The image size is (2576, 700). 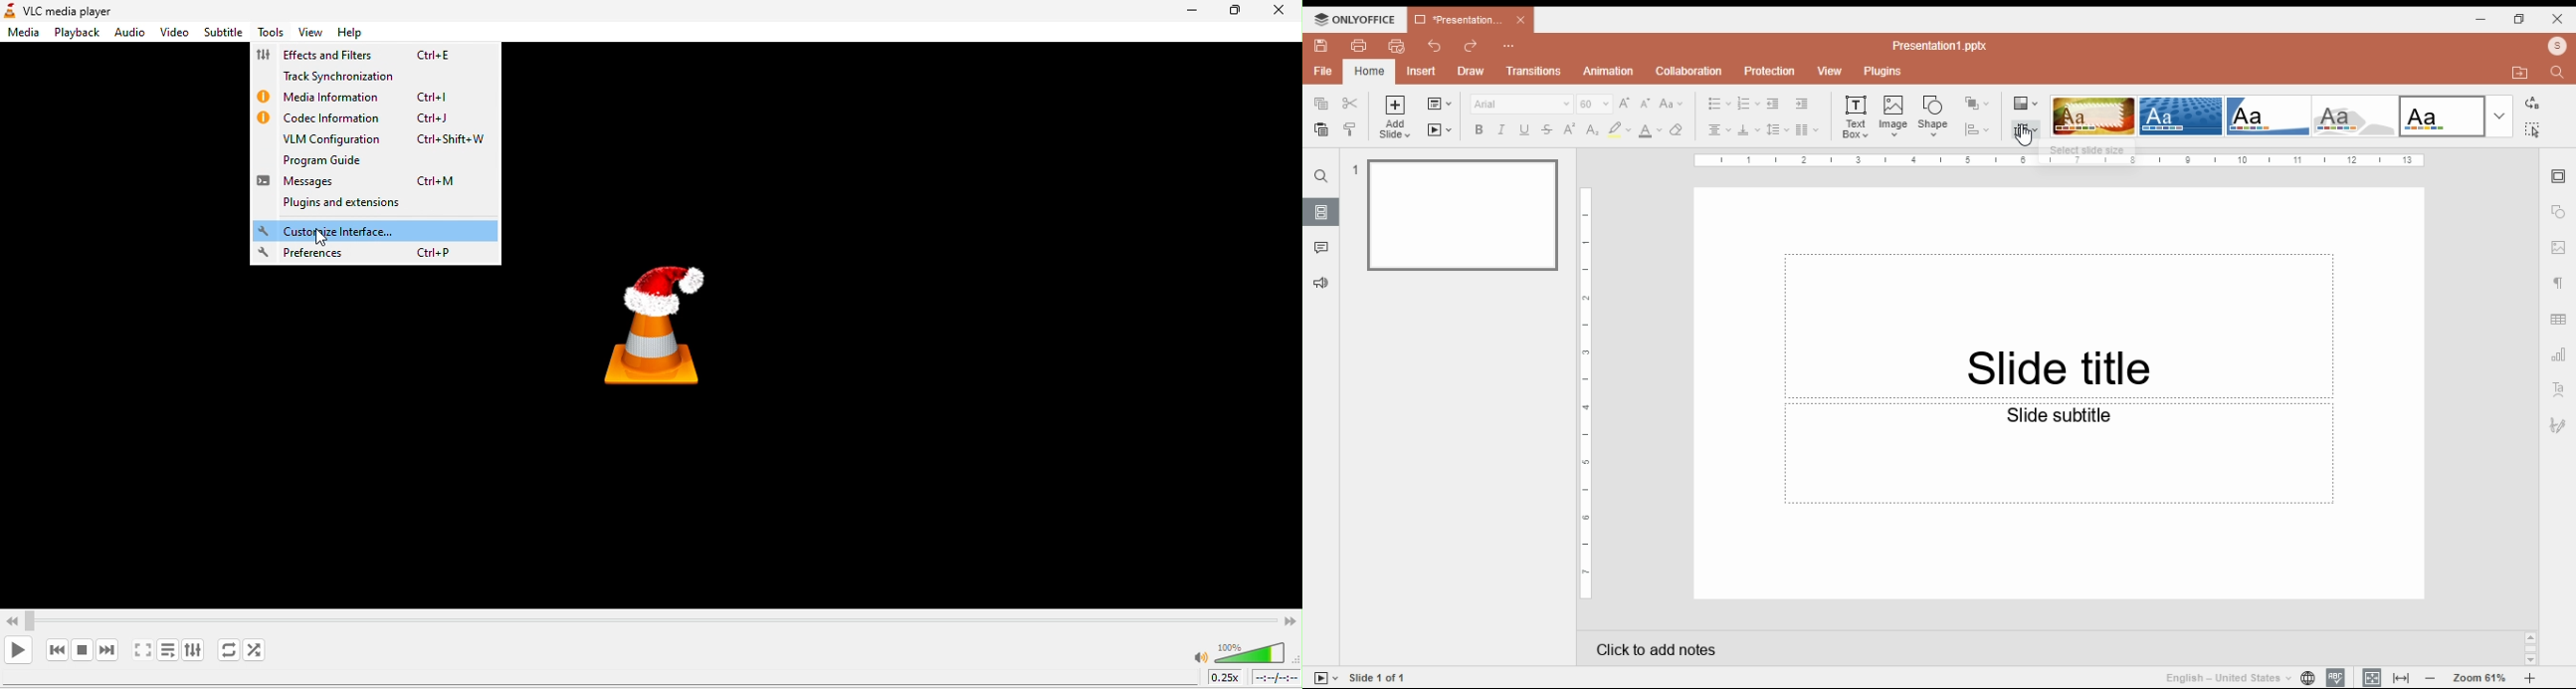 I want to click on font color, so click(x=1652, y=130).